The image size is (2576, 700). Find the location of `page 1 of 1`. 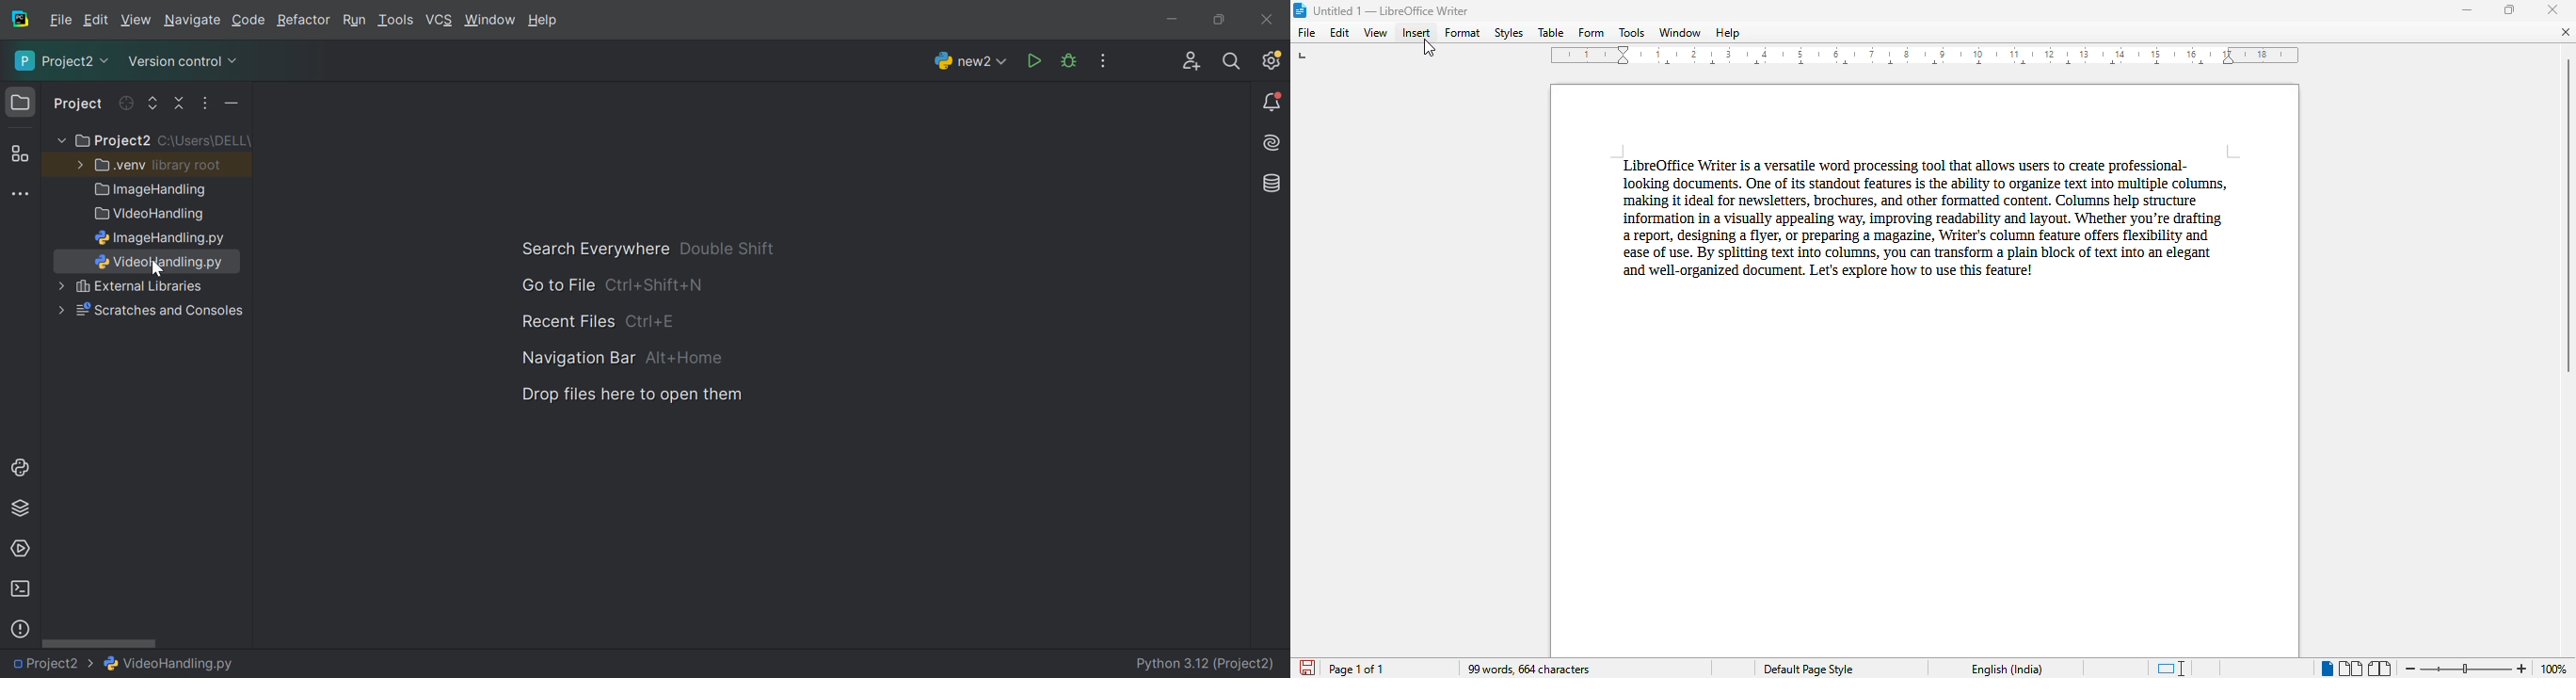

page 1 of 1 is located at coordinates (1356, 669).